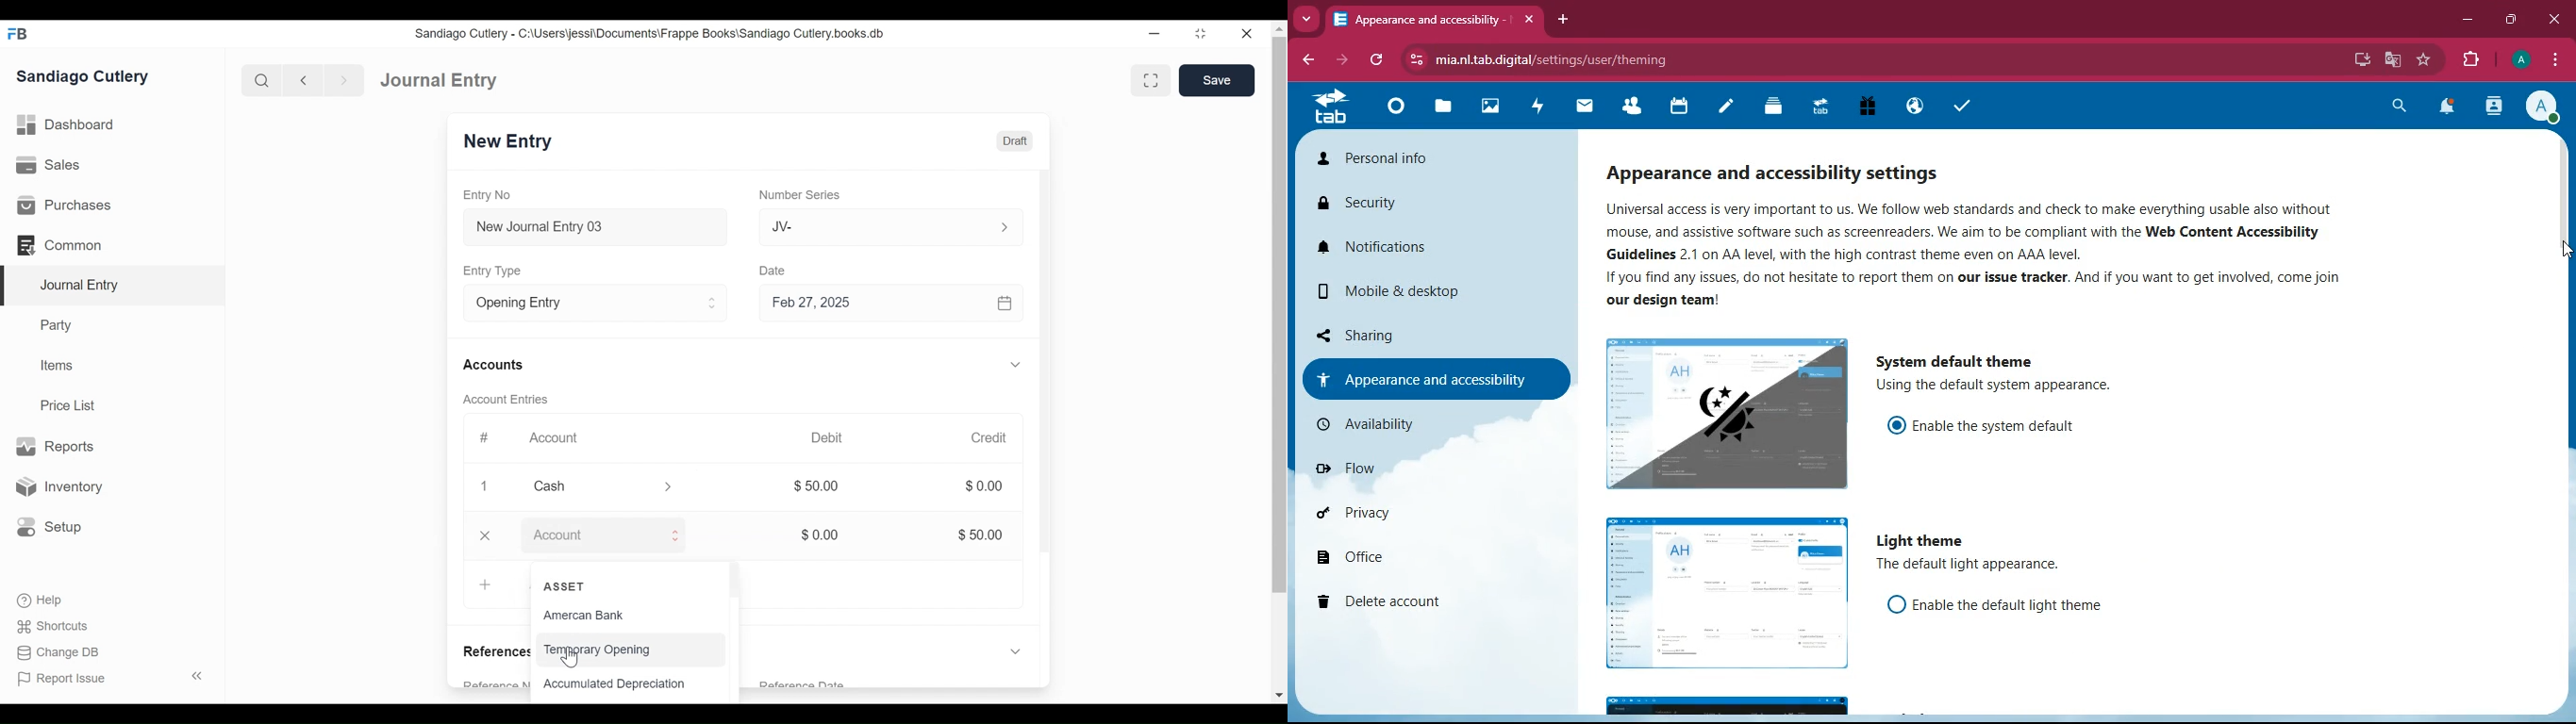  Describe the element at coordinates (54, 628) in the screenshot. I see `Shortcuts` at that location.